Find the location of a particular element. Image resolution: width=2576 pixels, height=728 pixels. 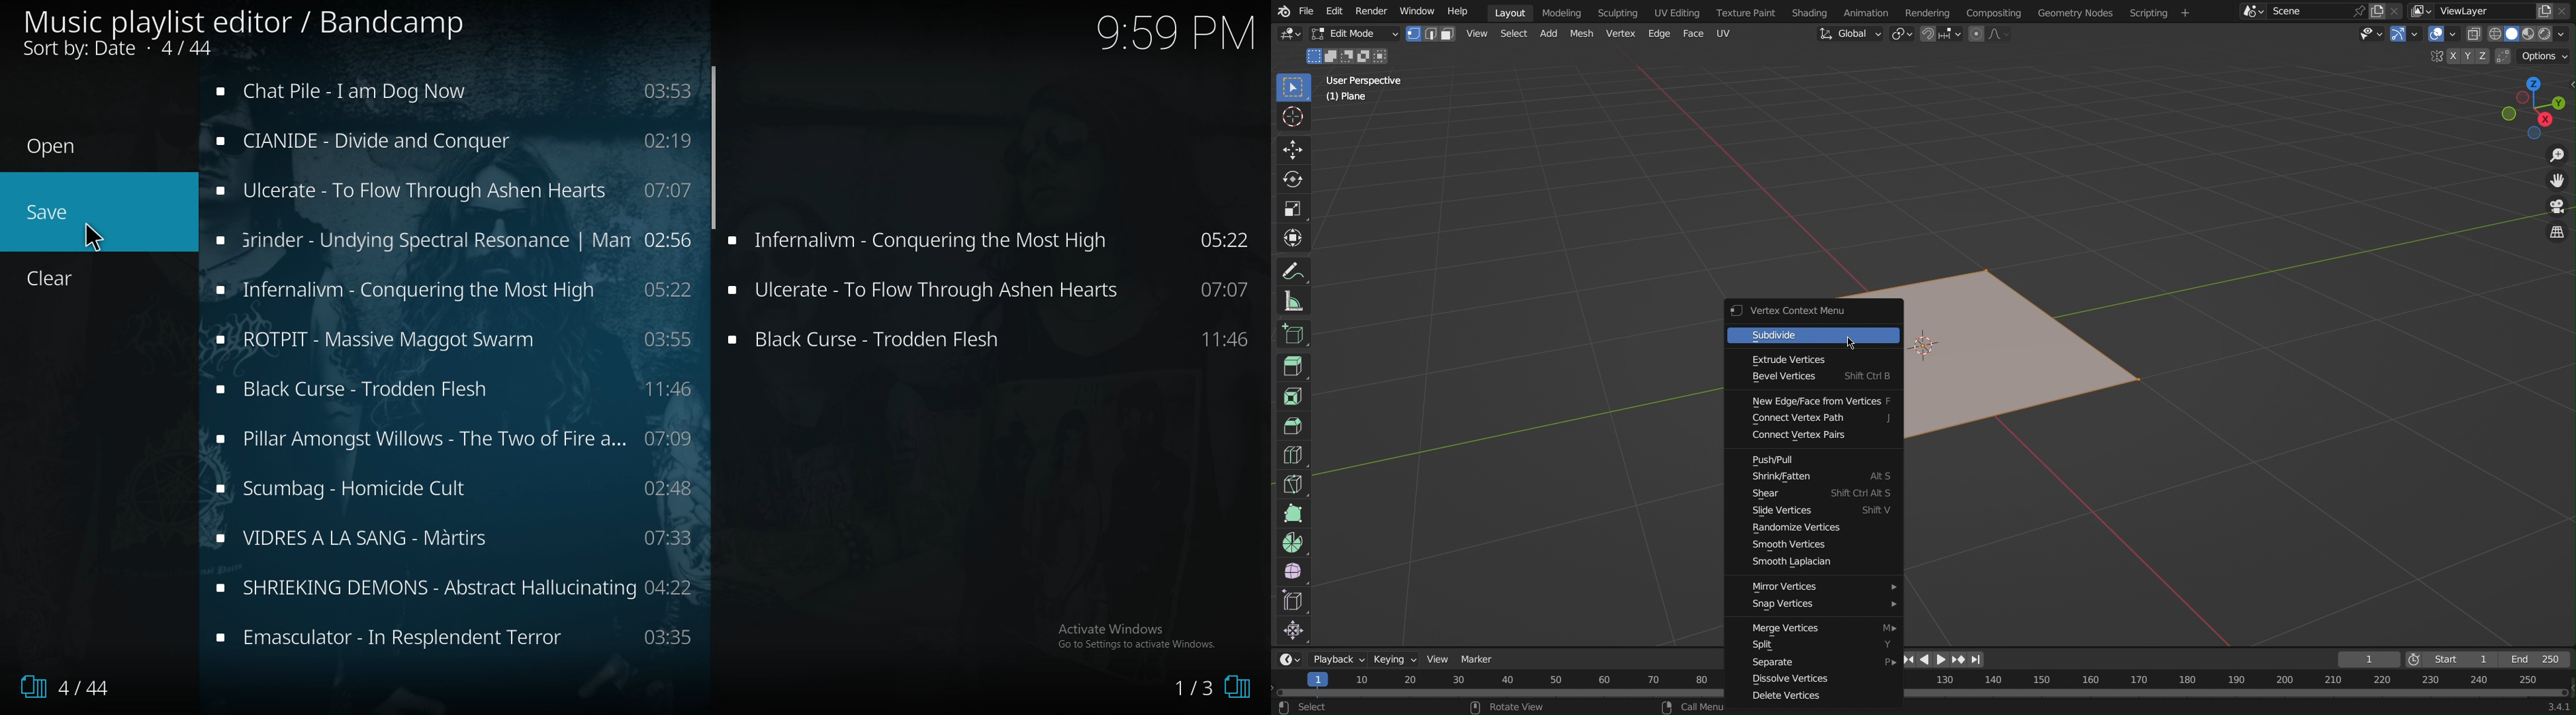

Add is located at coordinates (1547, 35).